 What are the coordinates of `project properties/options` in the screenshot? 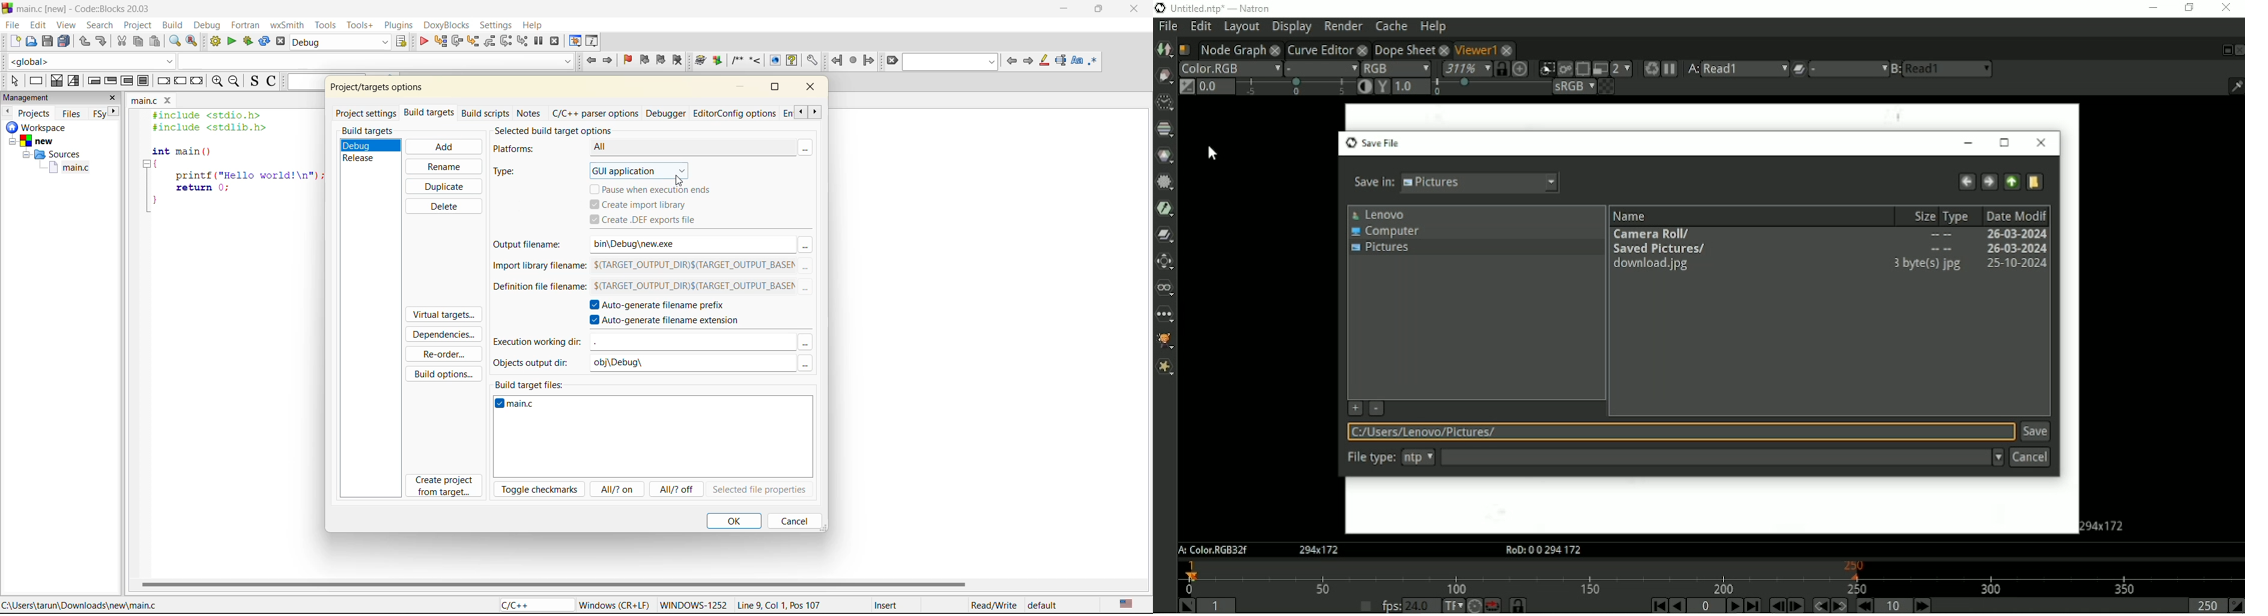 It's located at (374, 89).